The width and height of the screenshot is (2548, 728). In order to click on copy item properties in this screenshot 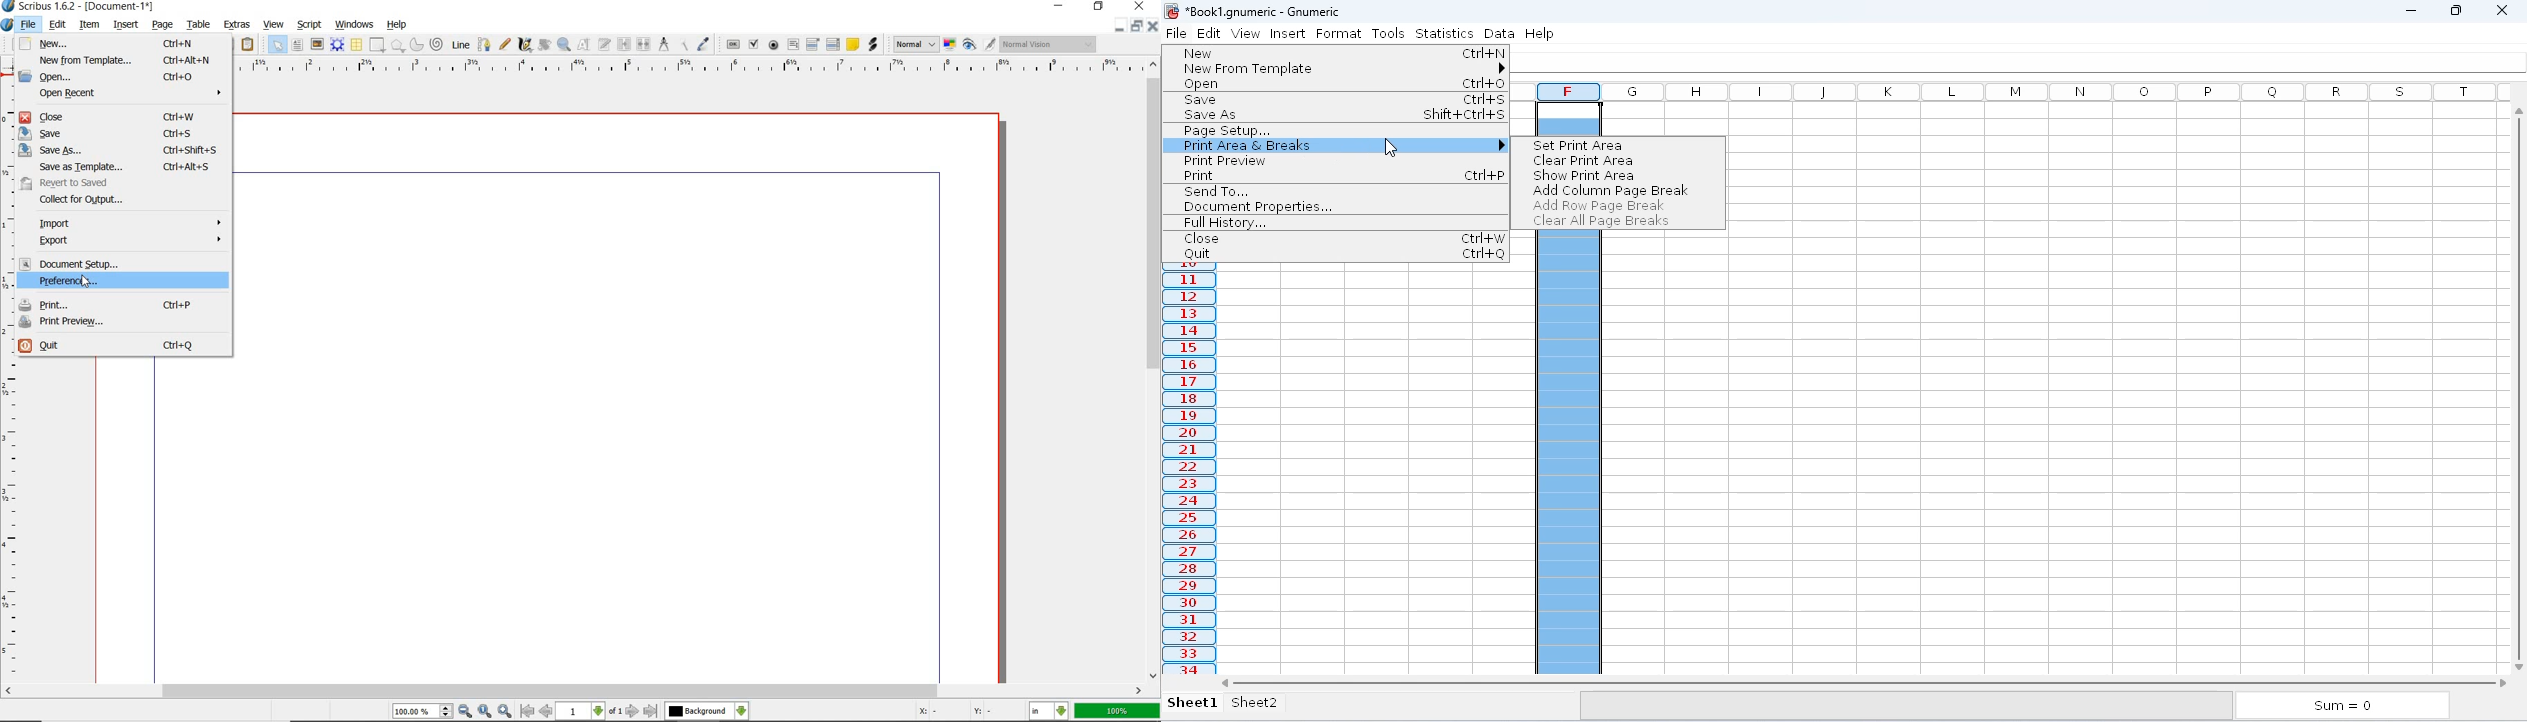, I will do `click(685, 44)`.